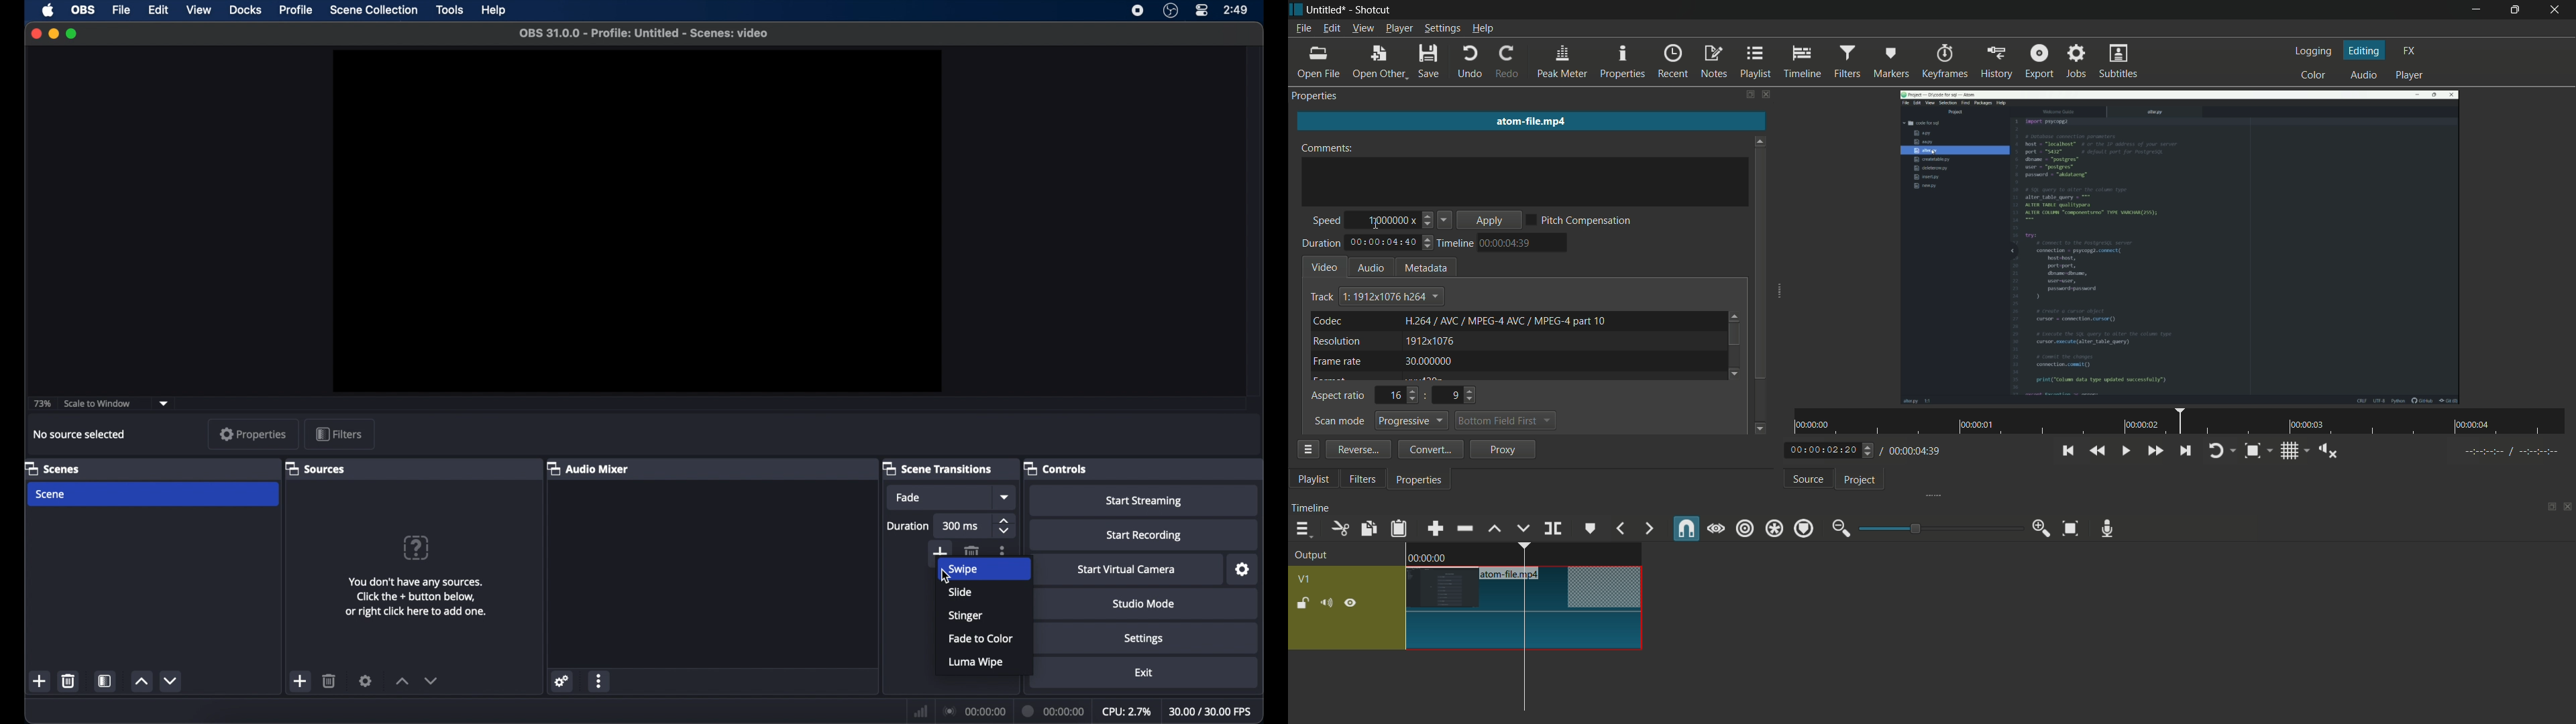 The height and width of the screenshot is (728, 2576). I want to click on timeline, so click(1801, 62).